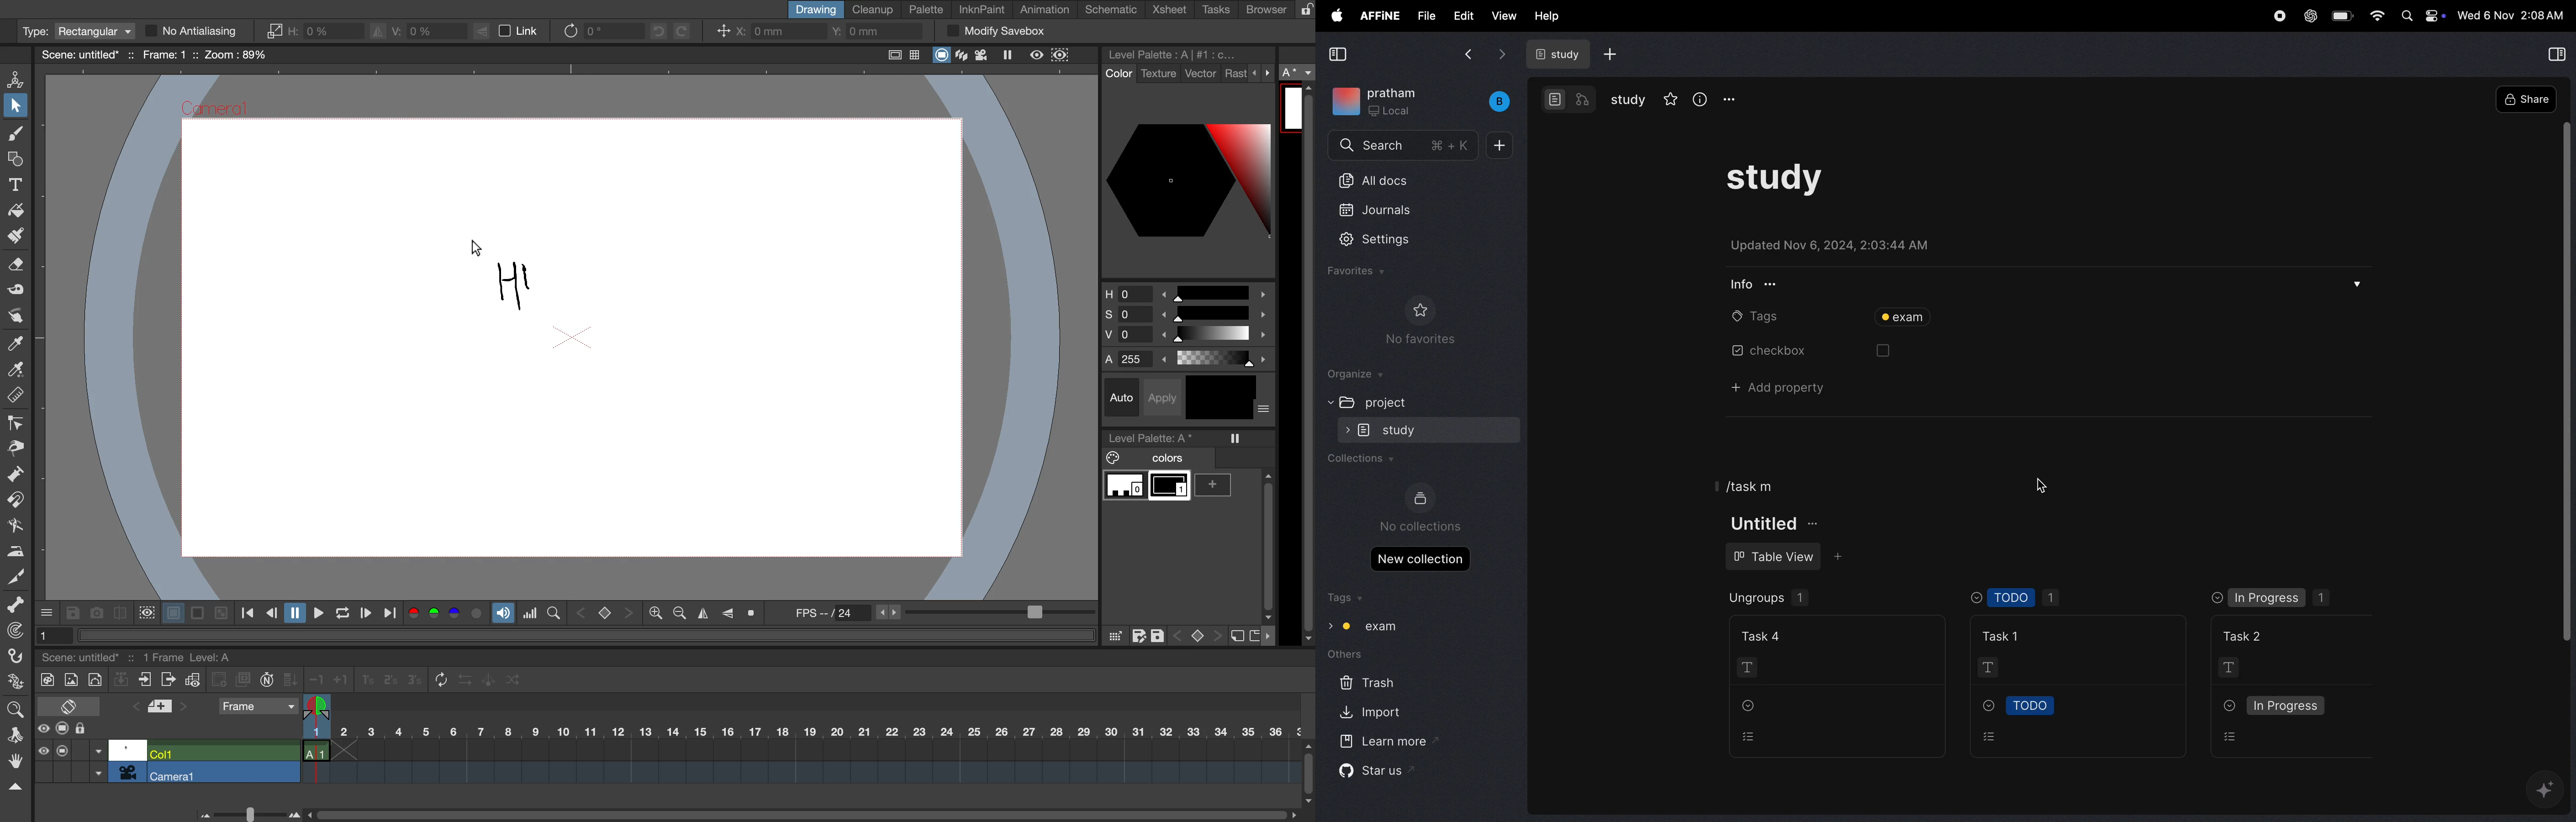 This screenshot has height=840, width=2576. What do you see at coordinates (1061, 55) in the screenshot?
I see `sub camera preview` at bounding box center [1061, 55].